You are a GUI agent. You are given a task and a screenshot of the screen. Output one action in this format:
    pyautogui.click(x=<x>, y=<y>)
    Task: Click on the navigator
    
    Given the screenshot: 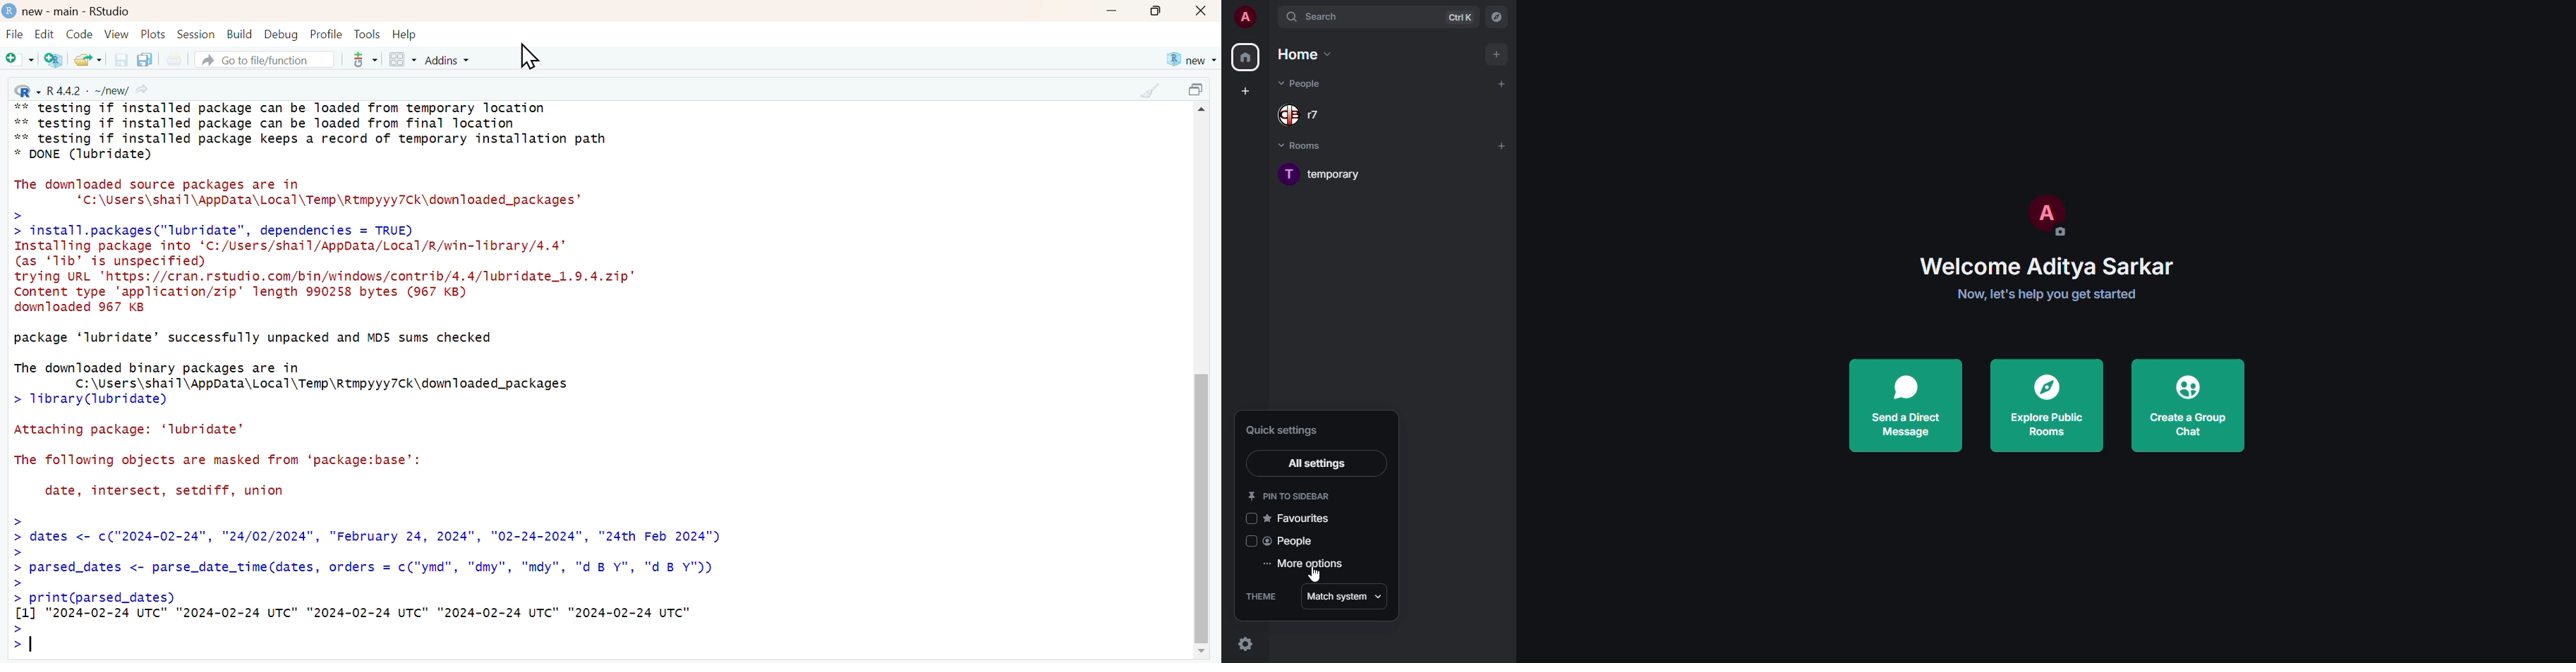 What is the action you would take?
    pyautogui.click(x=1496, y=16)
    